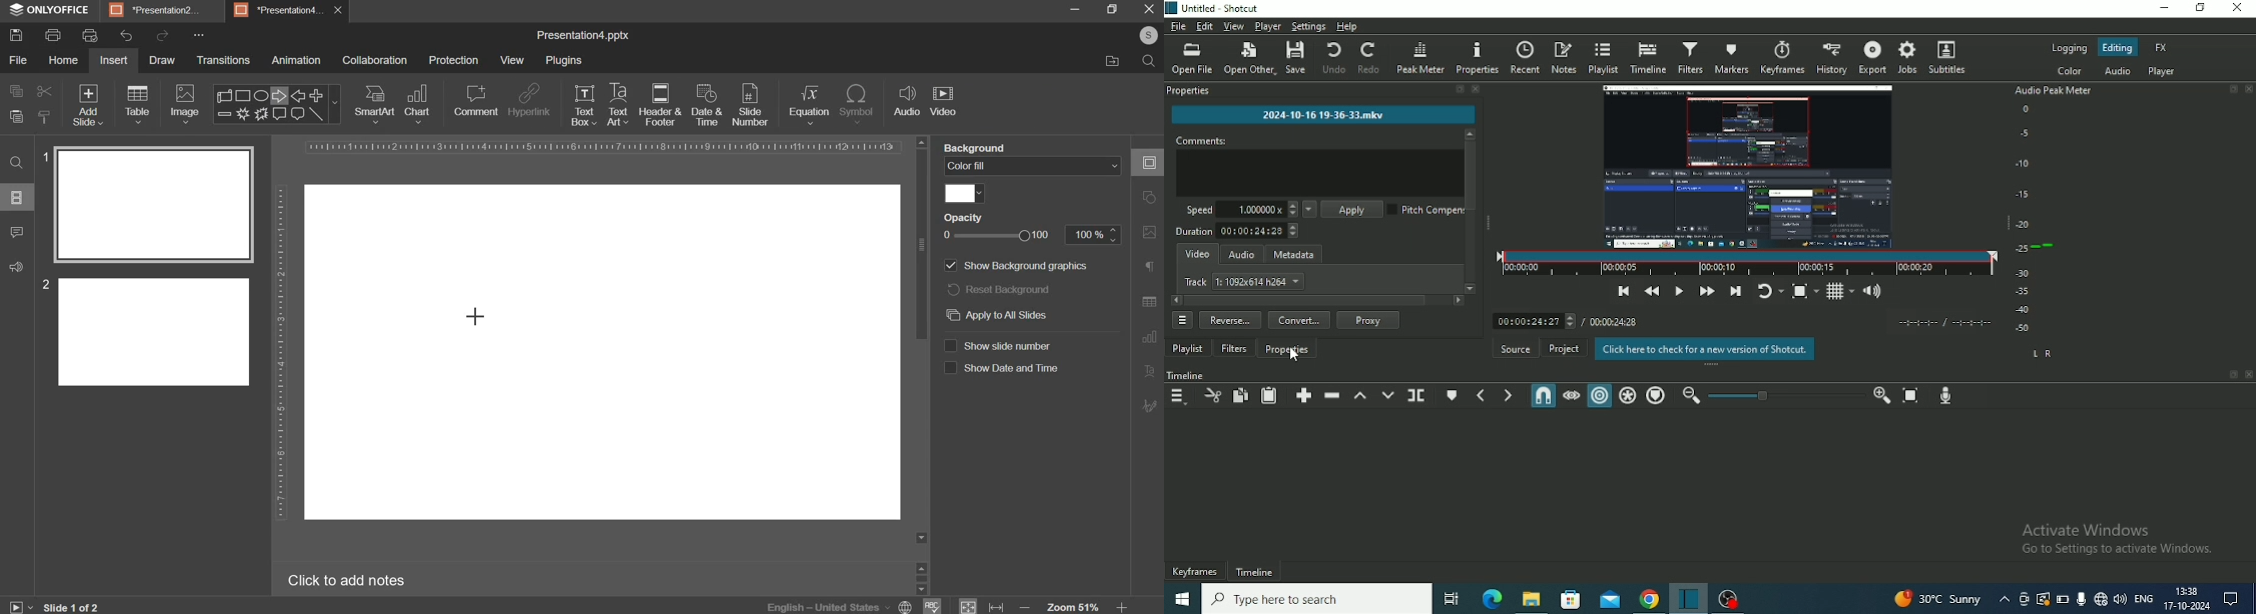 Image resolution: width=2268 pixels, height=616 pixels. I want to click on Settings, so click(1308, 26).